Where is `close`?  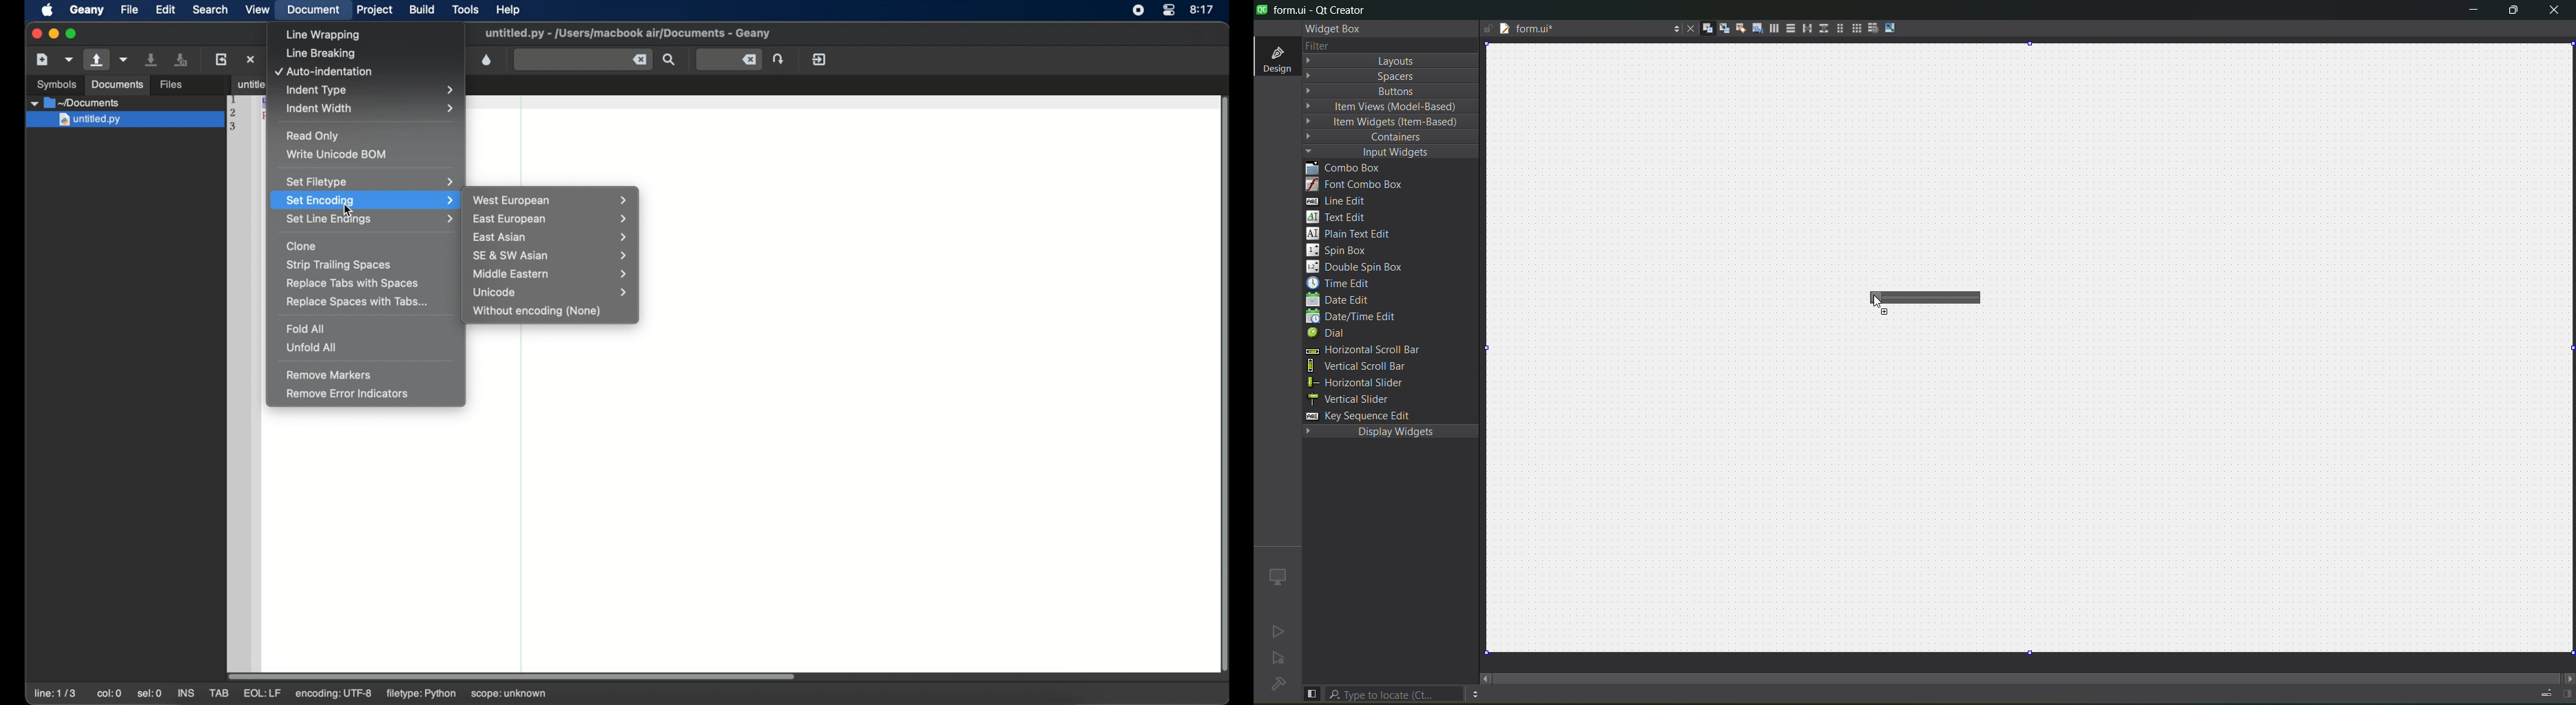
close is located at coordinates (2555, 11).